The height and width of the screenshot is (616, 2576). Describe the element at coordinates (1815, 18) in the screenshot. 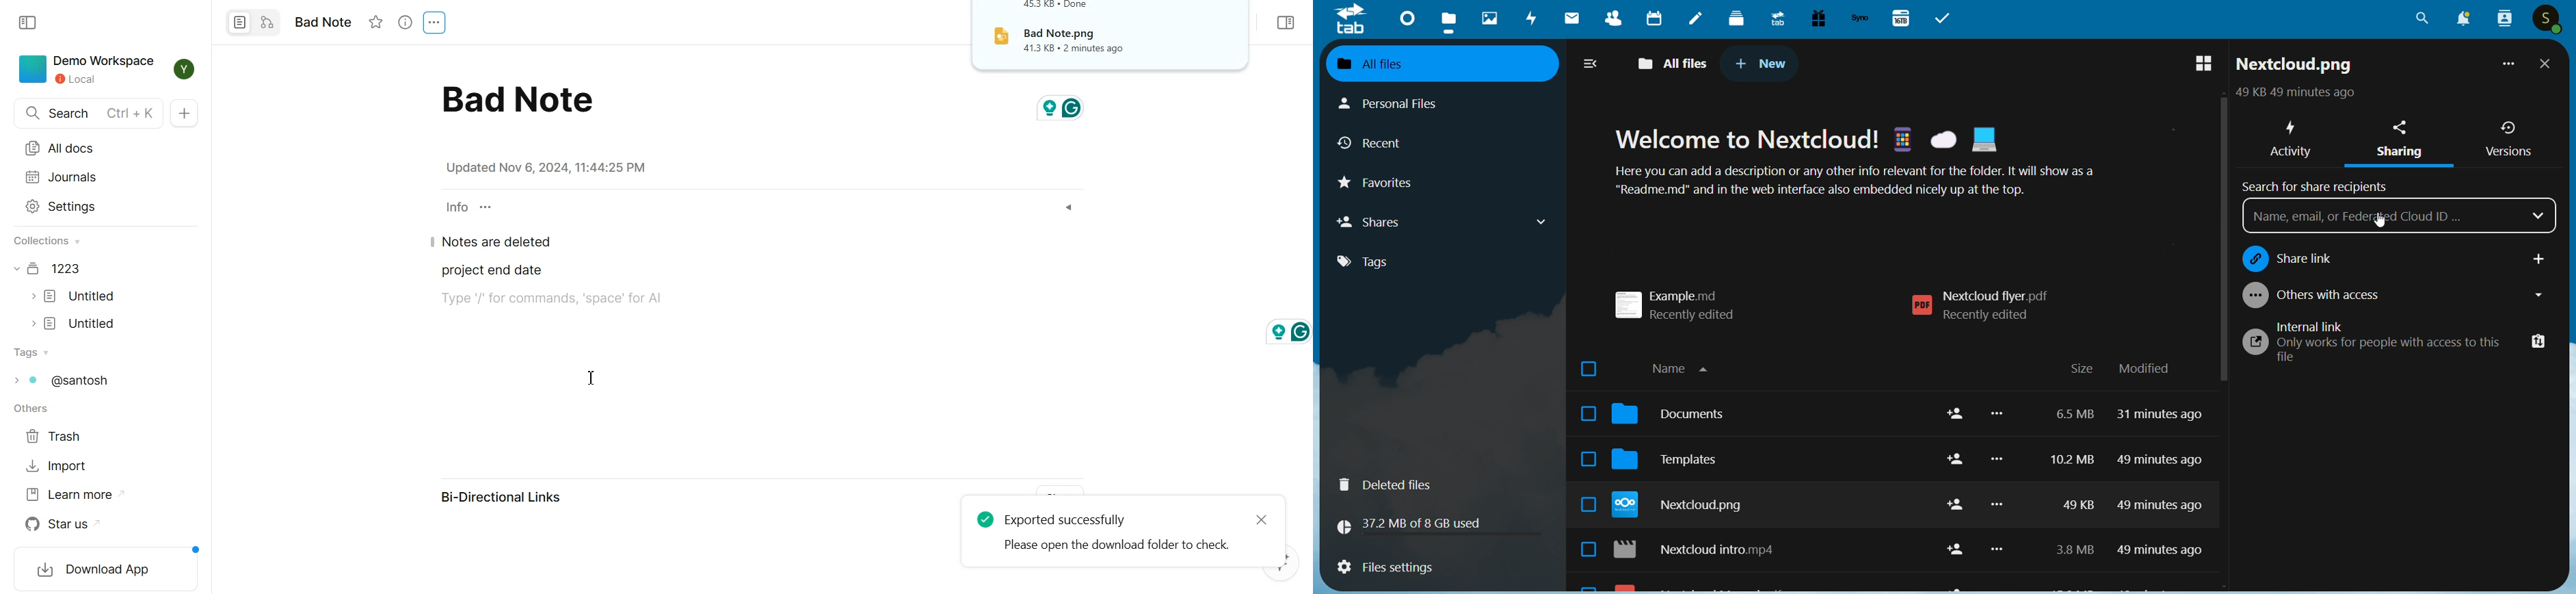

I see `free trial` at that location.